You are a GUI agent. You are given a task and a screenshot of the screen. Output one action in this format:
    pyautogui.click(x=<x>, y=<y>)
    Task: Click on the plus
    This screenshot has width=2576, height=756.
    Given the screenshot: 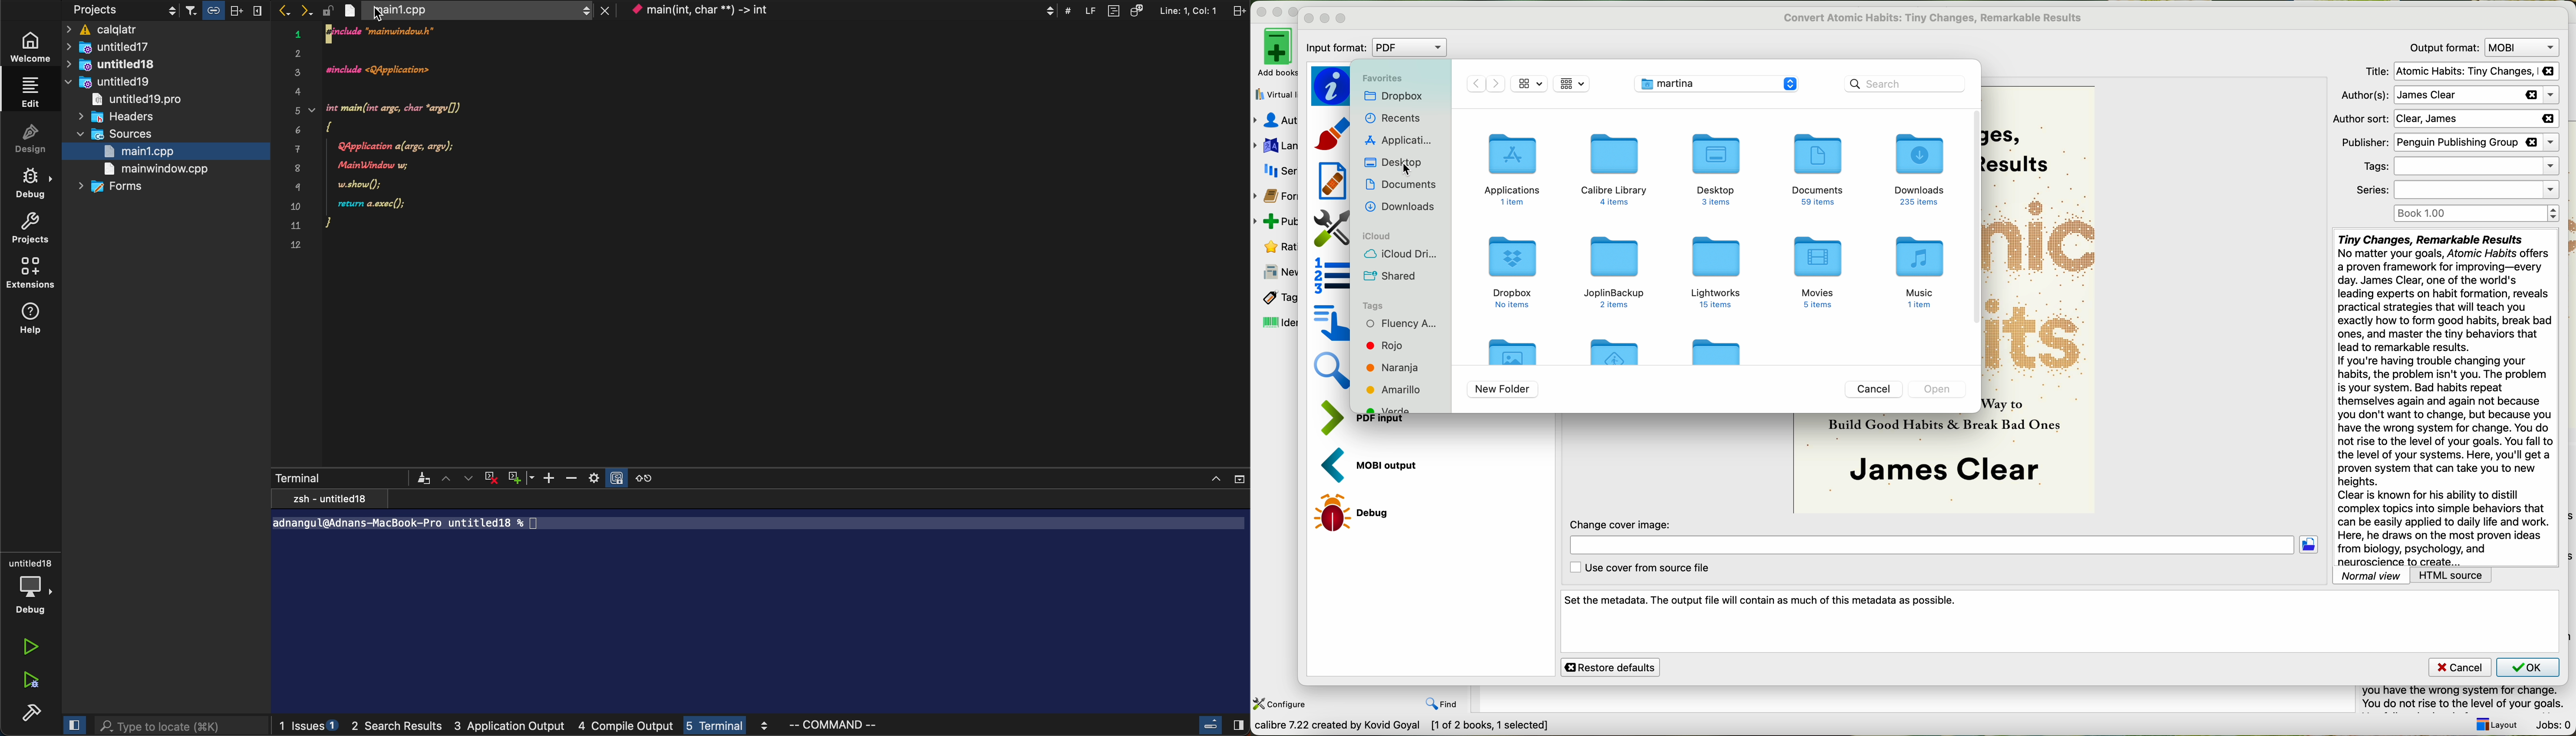 What is the action you would take?
    pyautogui.click(x=522, y=478)
    